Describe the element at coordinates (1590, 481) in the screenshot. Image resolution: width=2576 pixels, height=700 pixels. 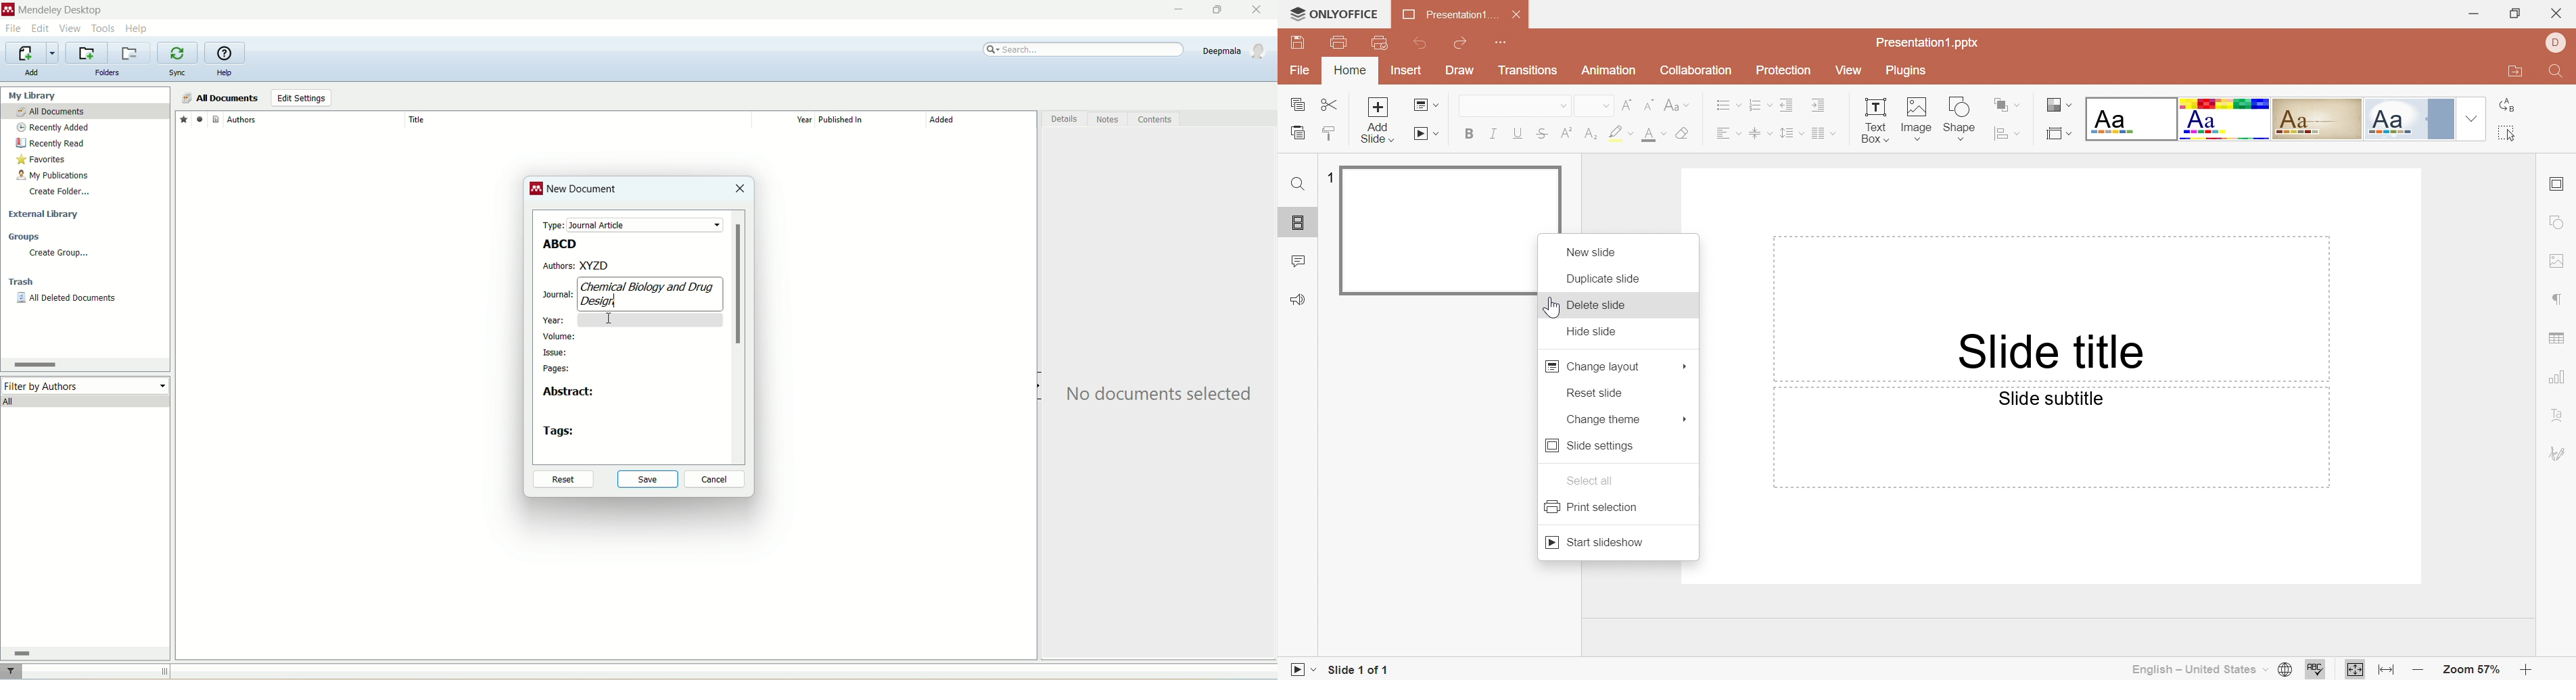
I see `Select all` at that location.